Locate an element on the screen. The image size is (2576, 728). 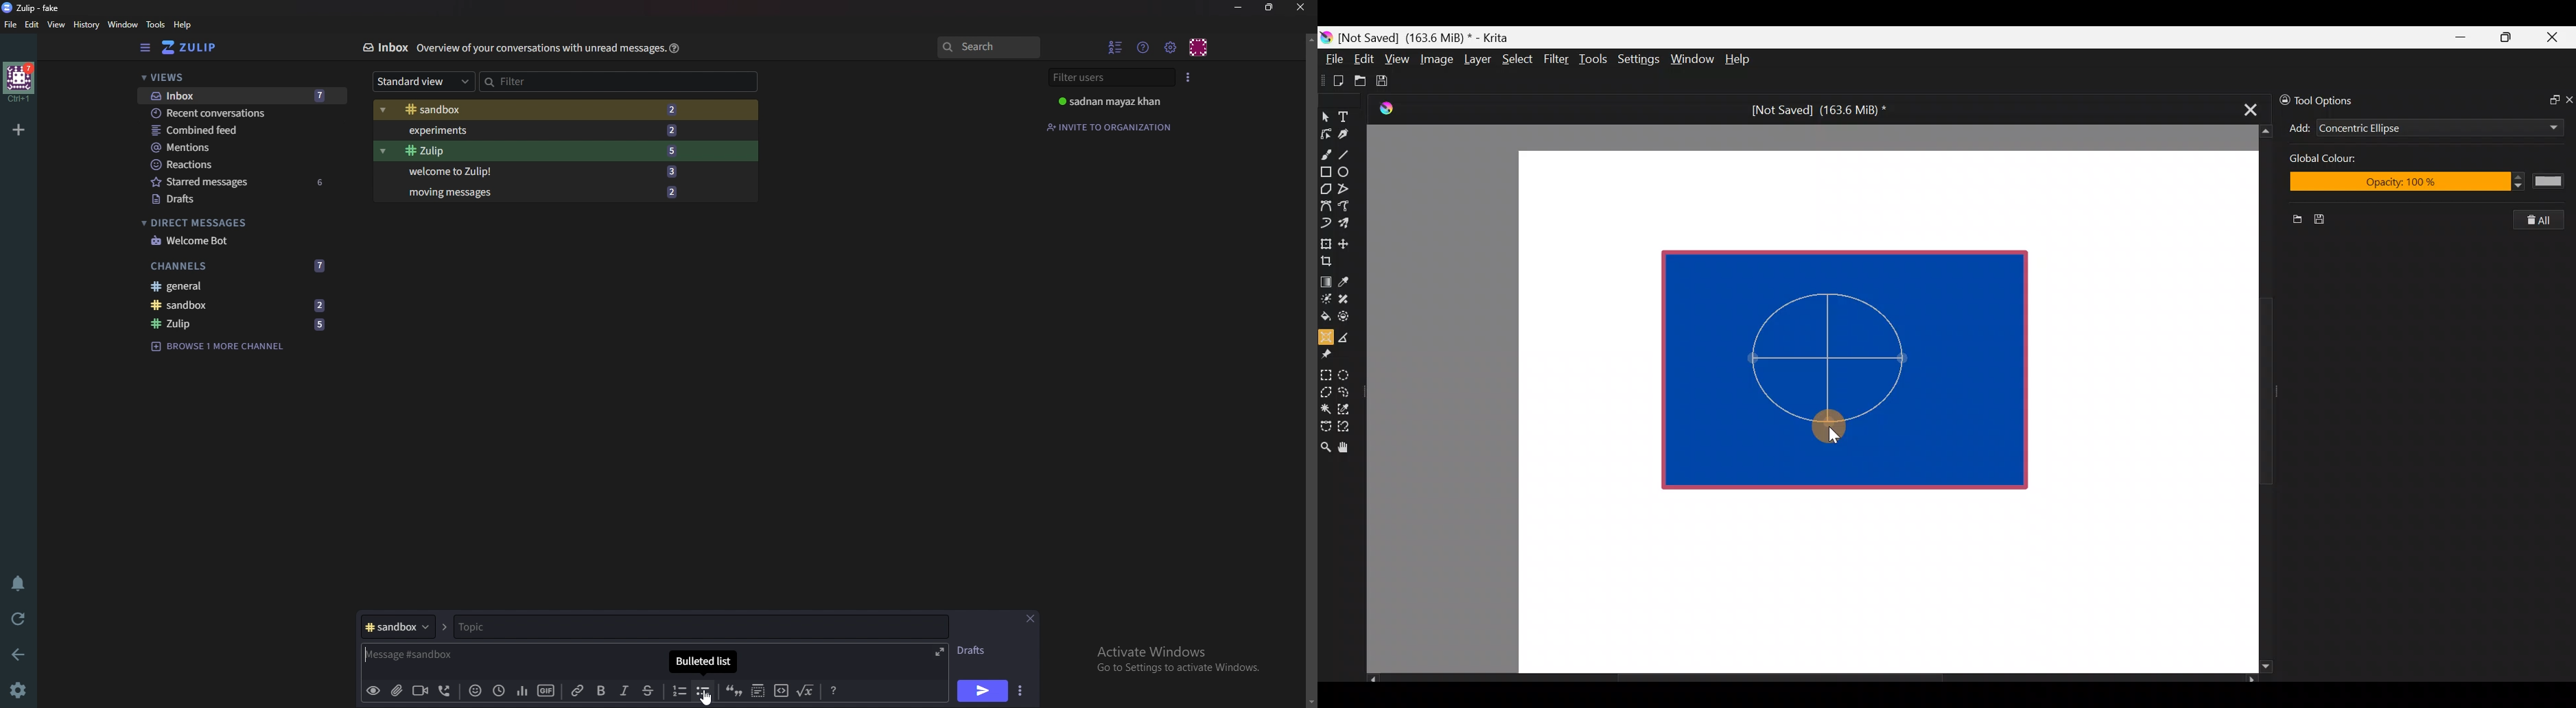
Help is located at coordinates (1740, 60).